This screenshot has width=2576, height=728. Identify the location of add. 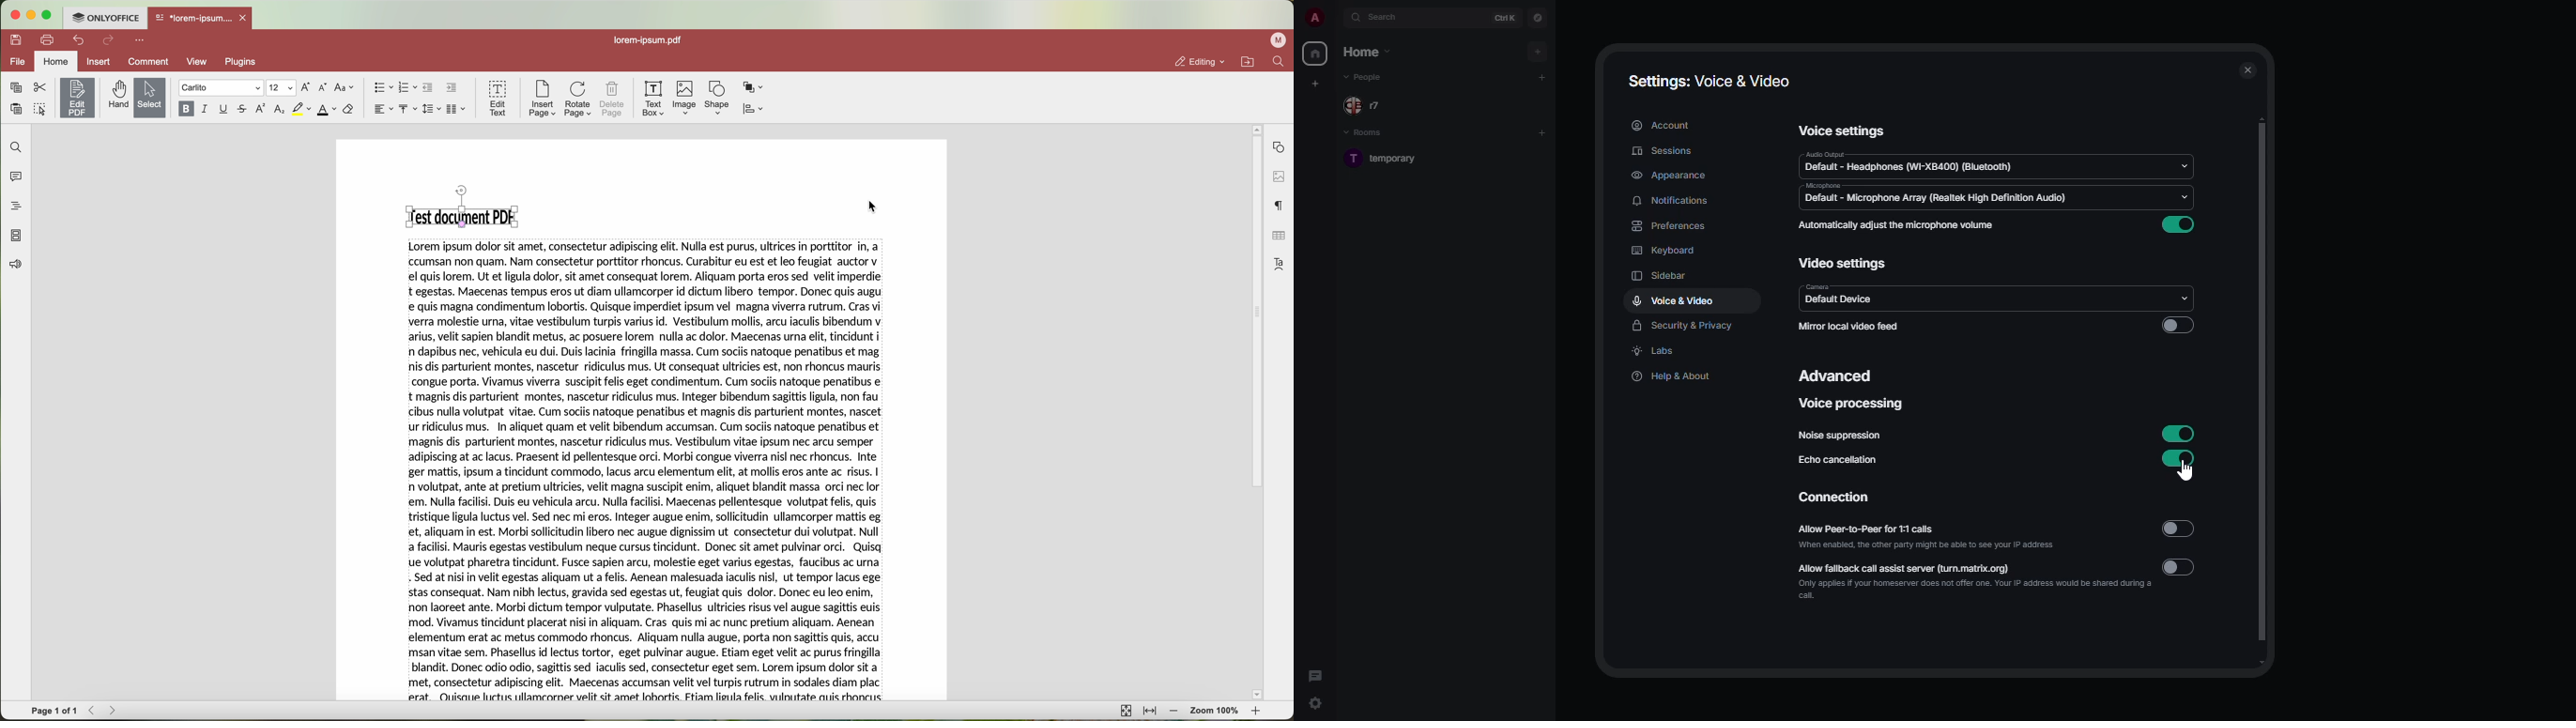
(1541, 49).